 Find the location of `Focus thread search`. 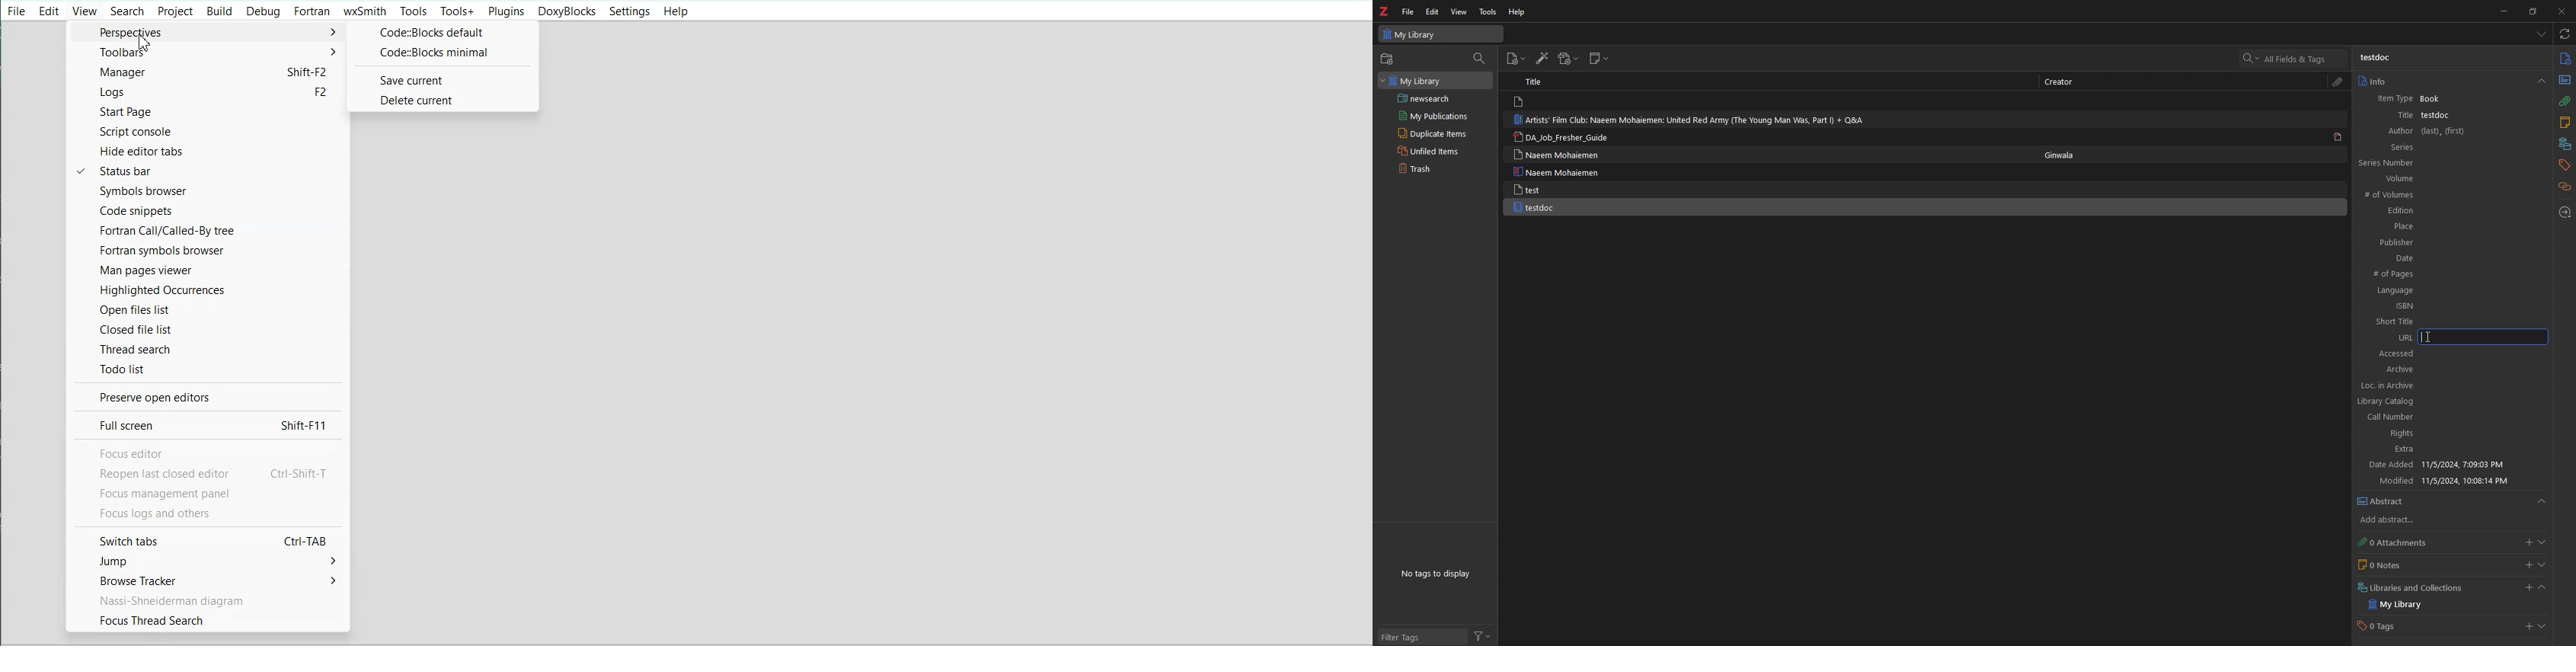

Focus thread search is located at coordinates (215, 619).